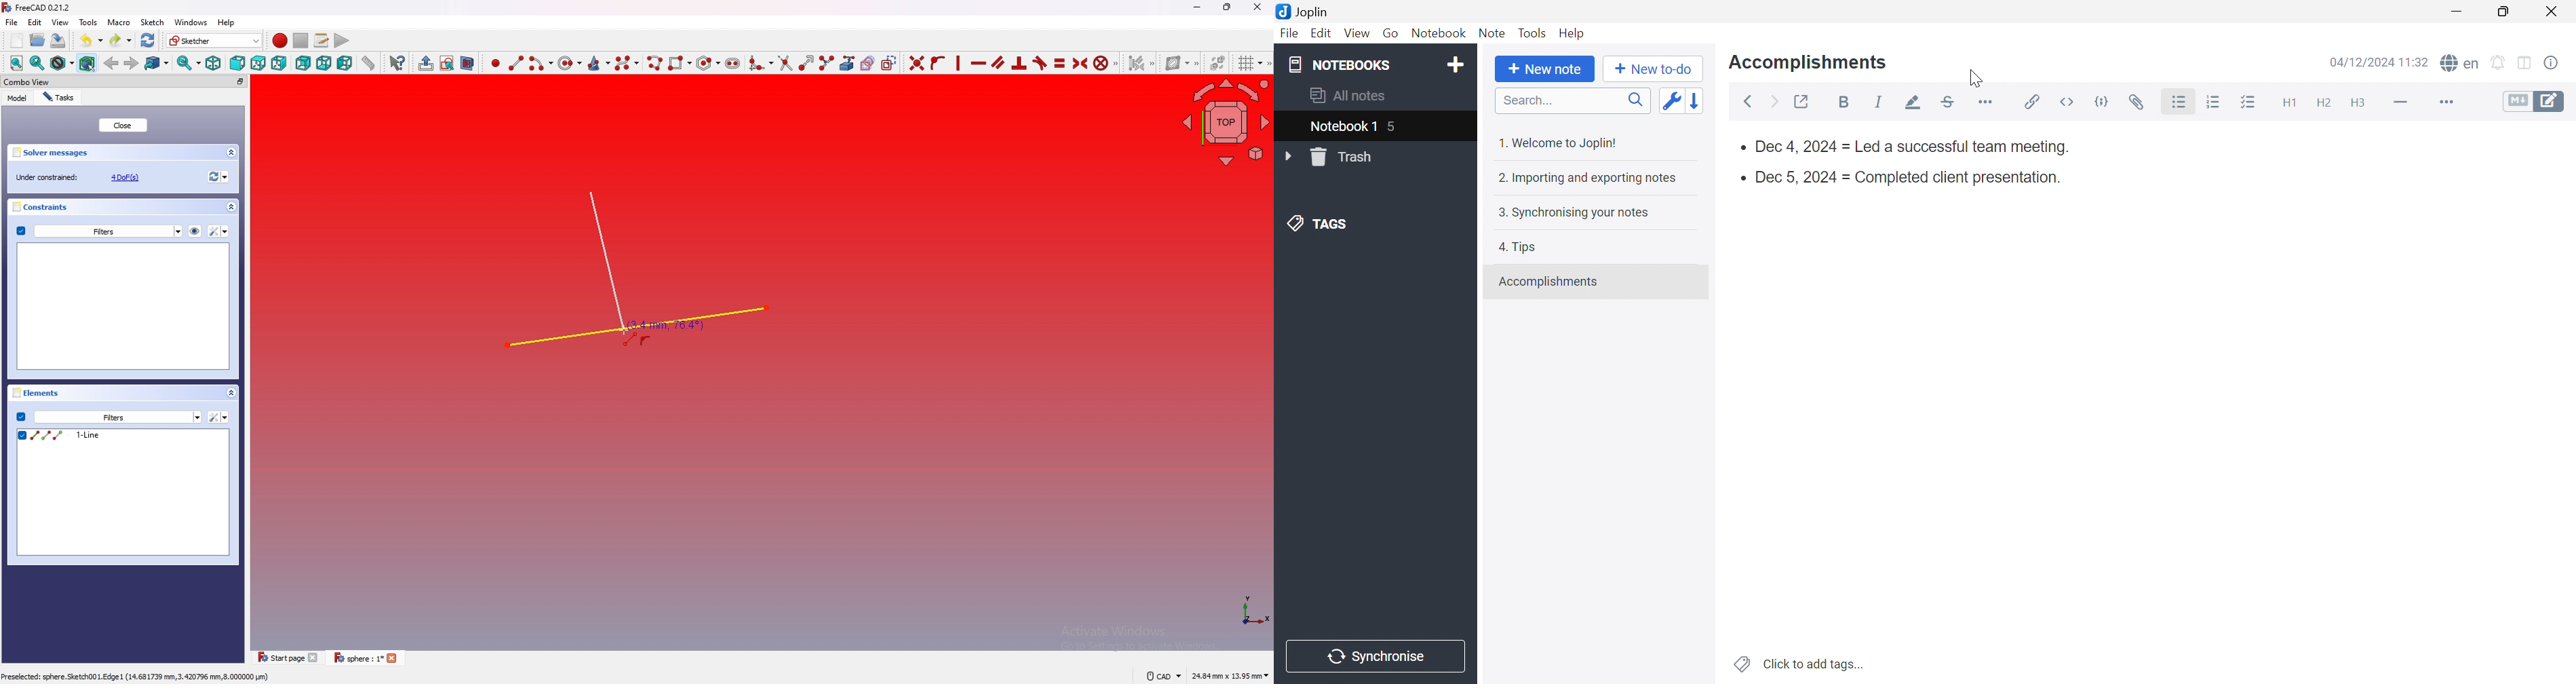 The height and width of the screenshot is (700, 2576). I want to click on Edit, so click(1323, 35).